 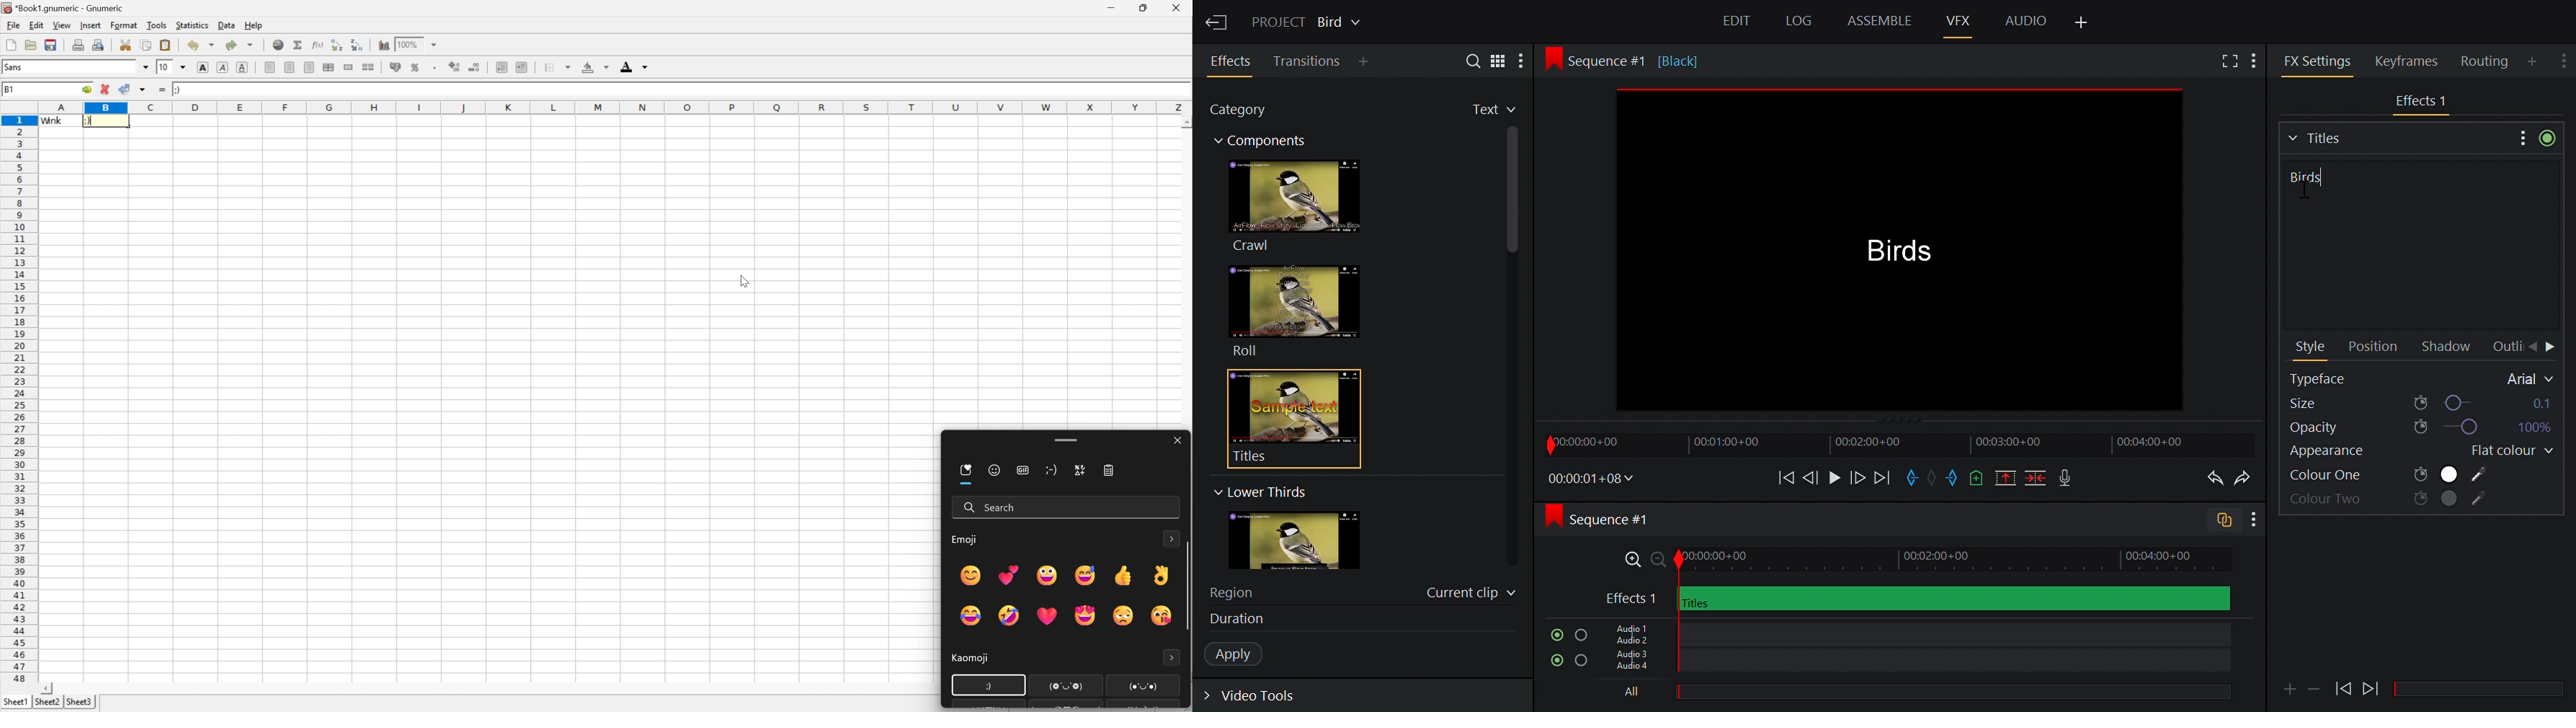 What do you see at coordinates (452, 67) in the screenshot?
I see `increase number of decimals displayed` at bounding box center [452, 67].